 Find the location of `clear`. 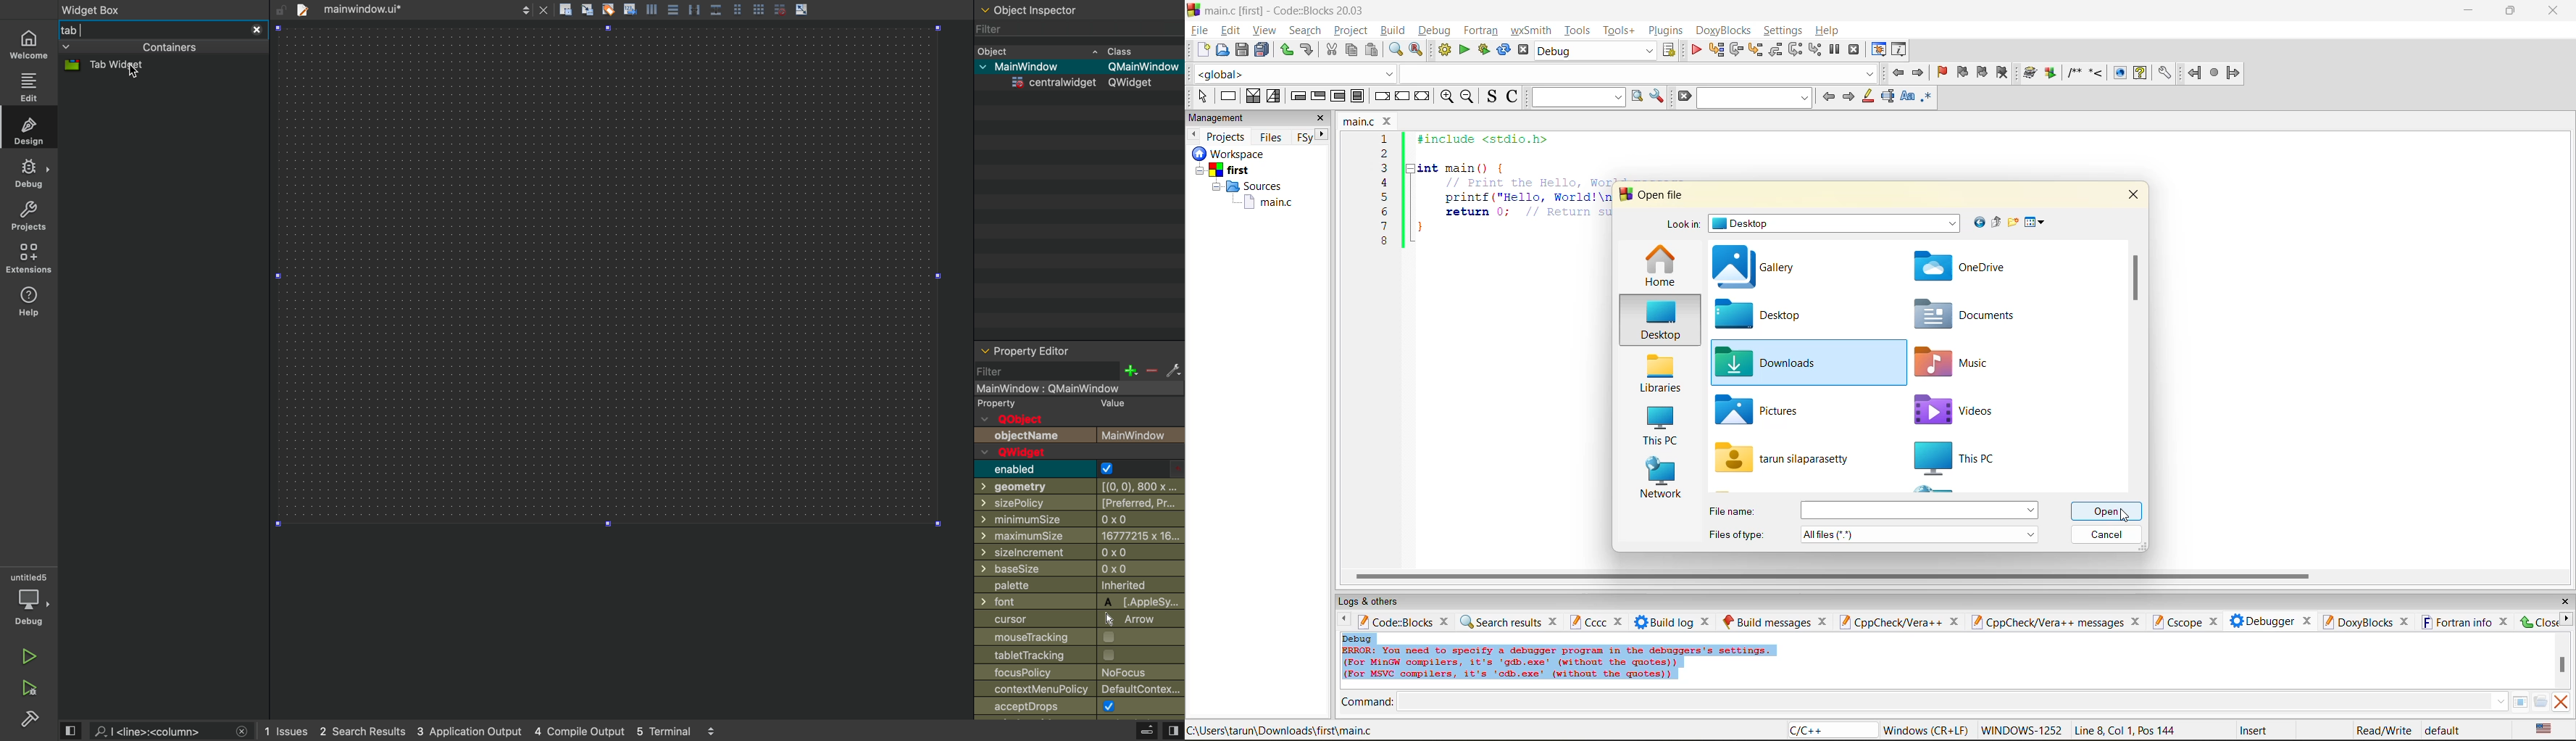

clear is located at coordinates (1683, 96).